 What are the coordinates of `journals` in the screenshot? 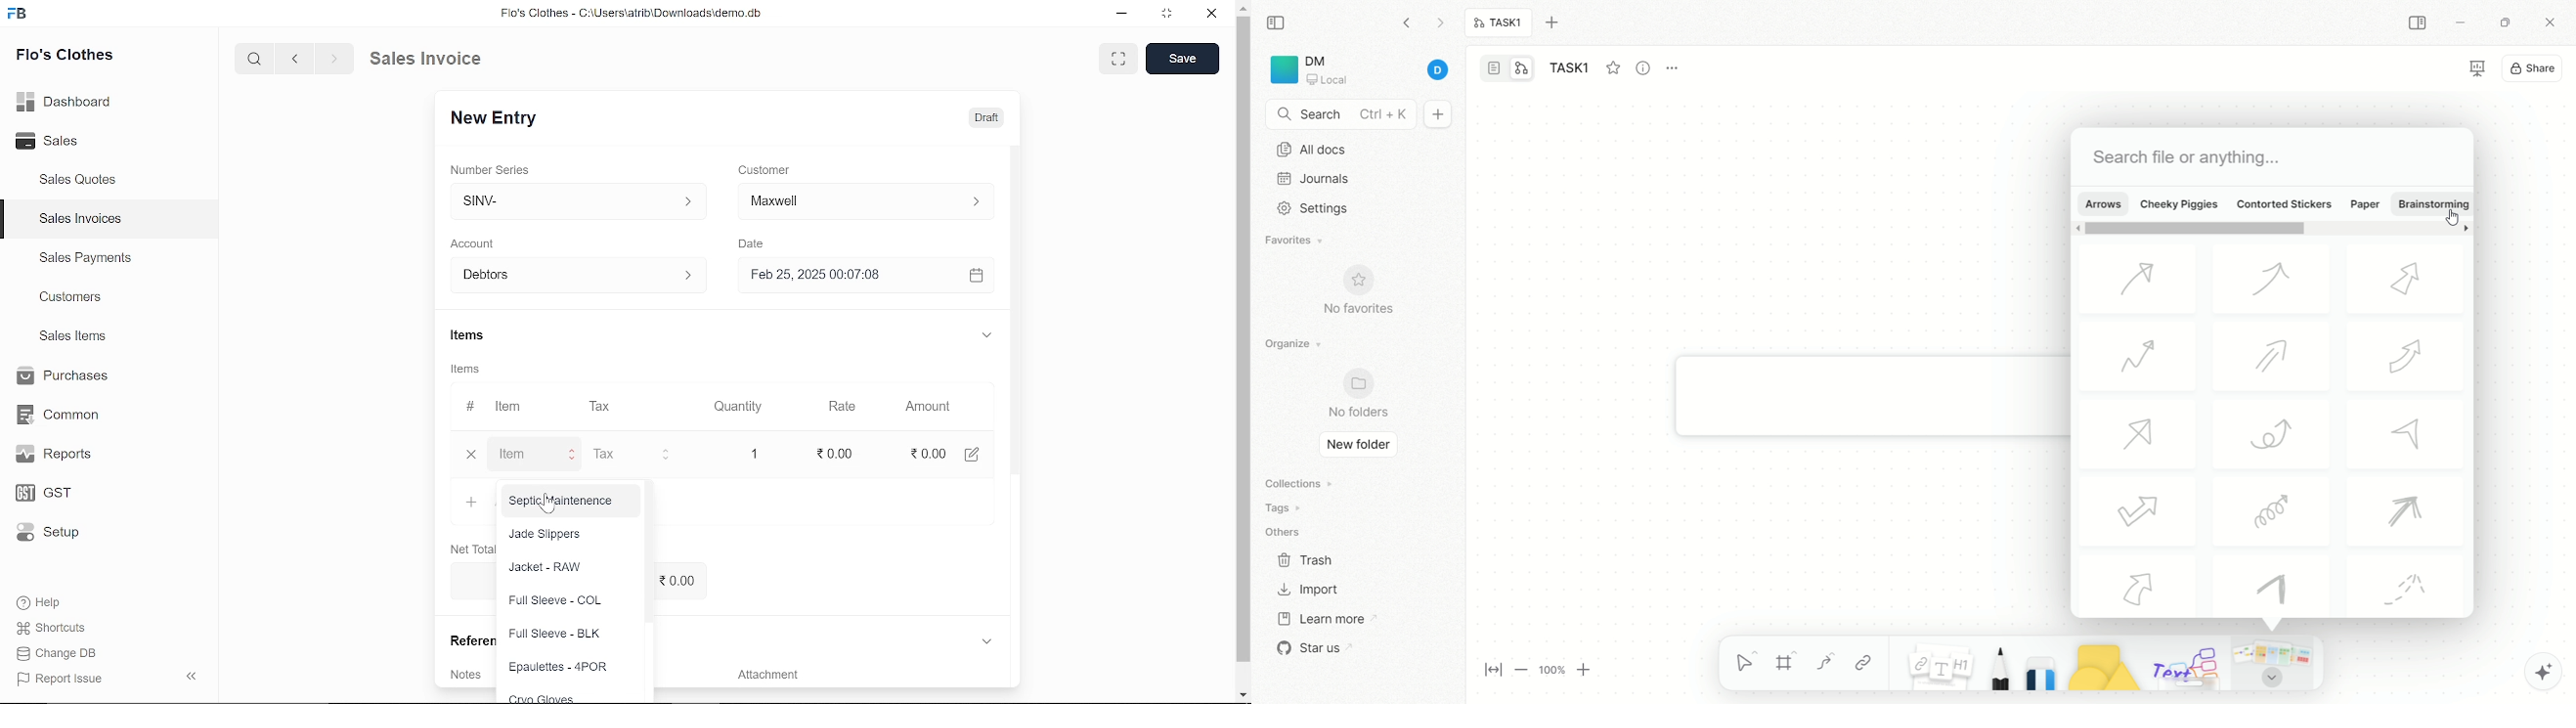 It's located at (1316, 178).